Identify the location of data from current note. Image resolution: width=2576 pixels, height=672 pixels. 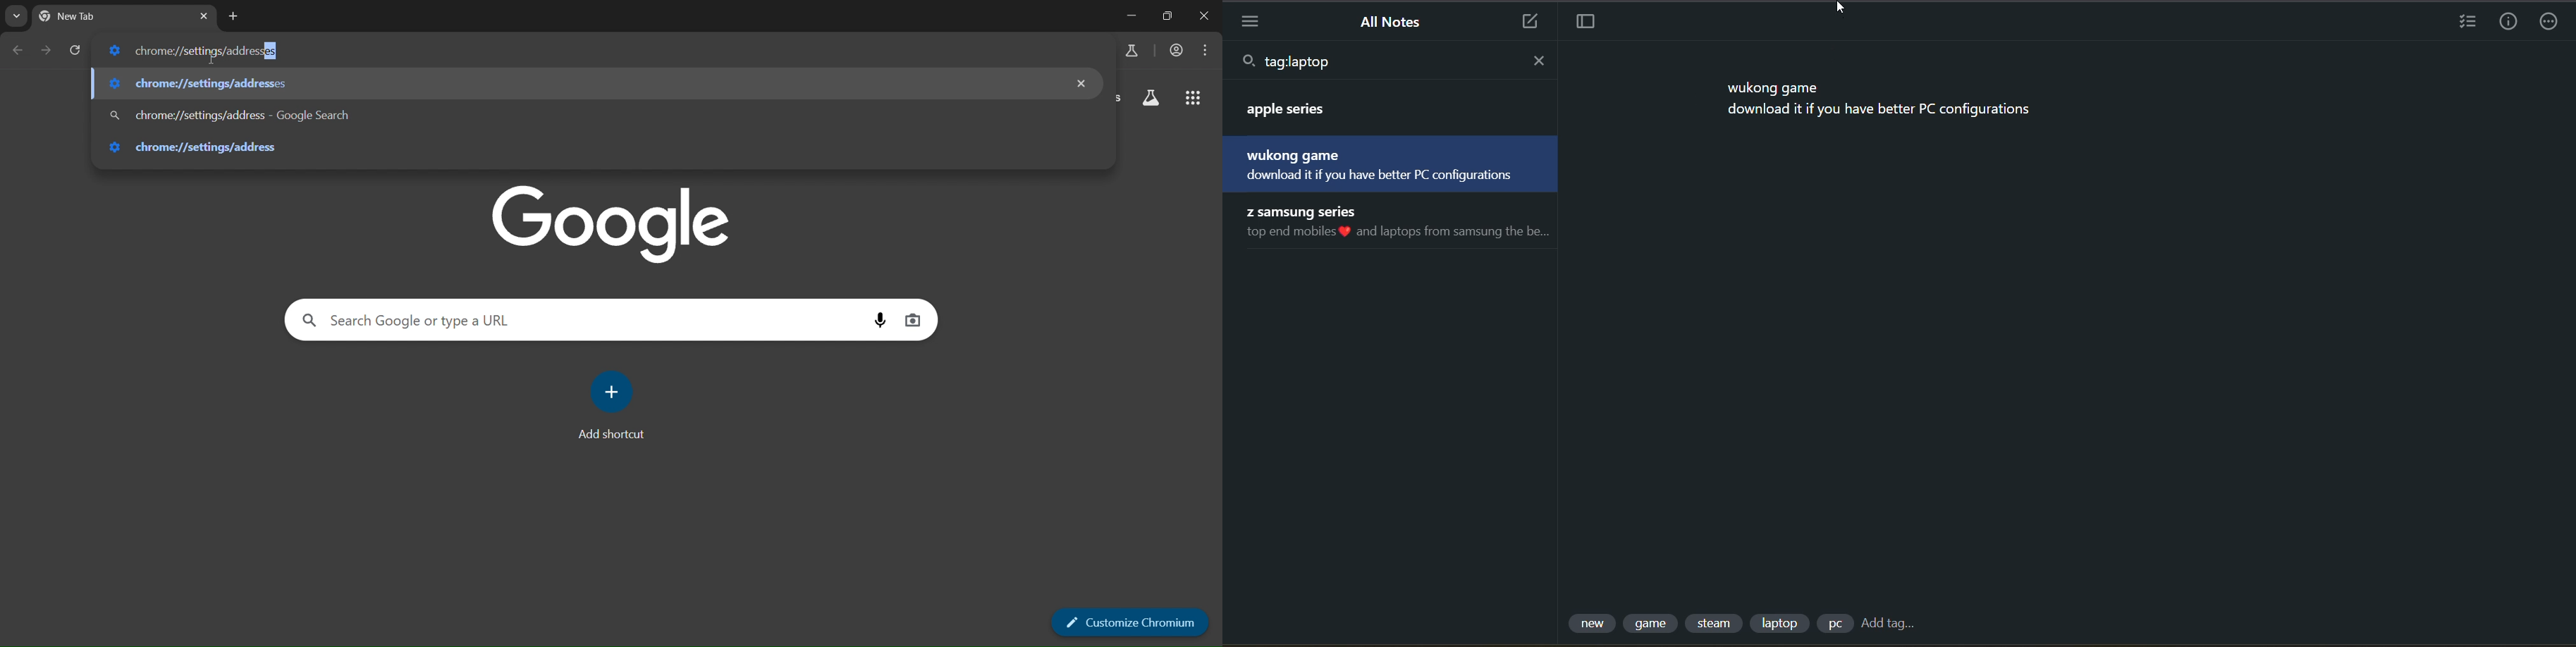
(1883, 101).